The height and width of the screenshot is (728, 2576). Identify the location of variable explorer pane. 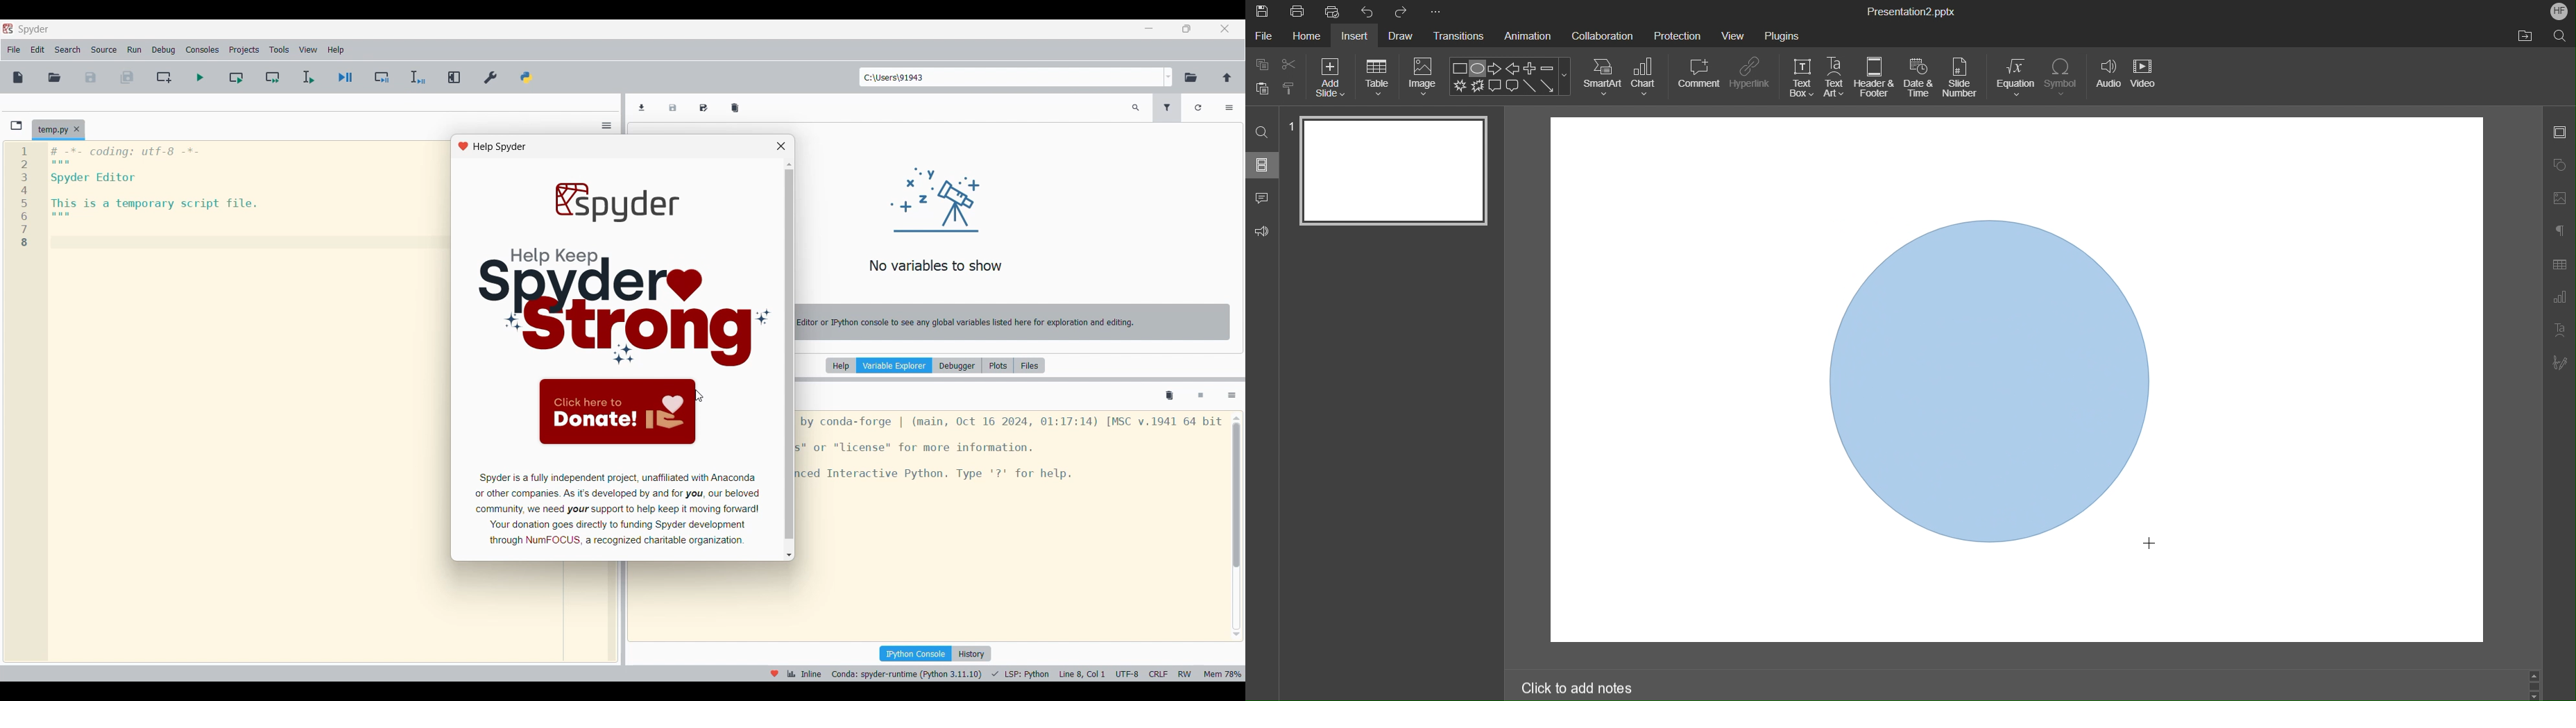
(967, 223).